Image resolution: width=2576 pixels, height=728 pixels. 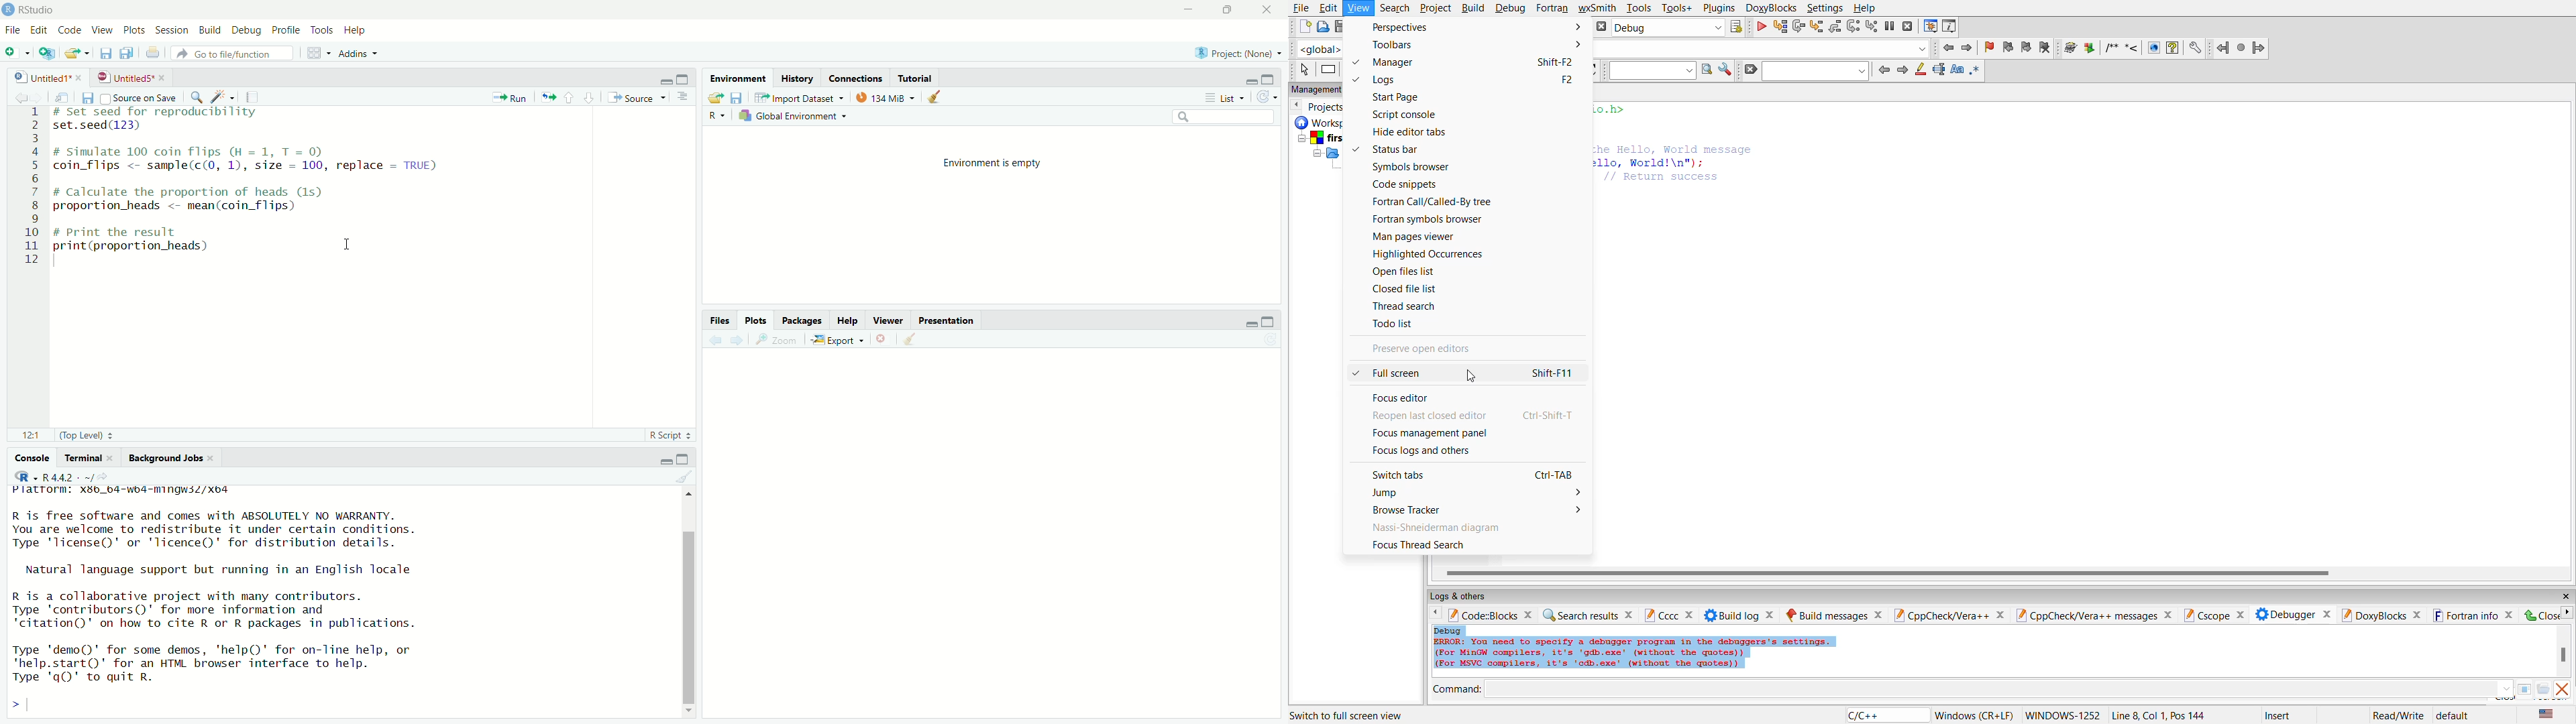 I want to click on search field, so click(x=1224, y=116).